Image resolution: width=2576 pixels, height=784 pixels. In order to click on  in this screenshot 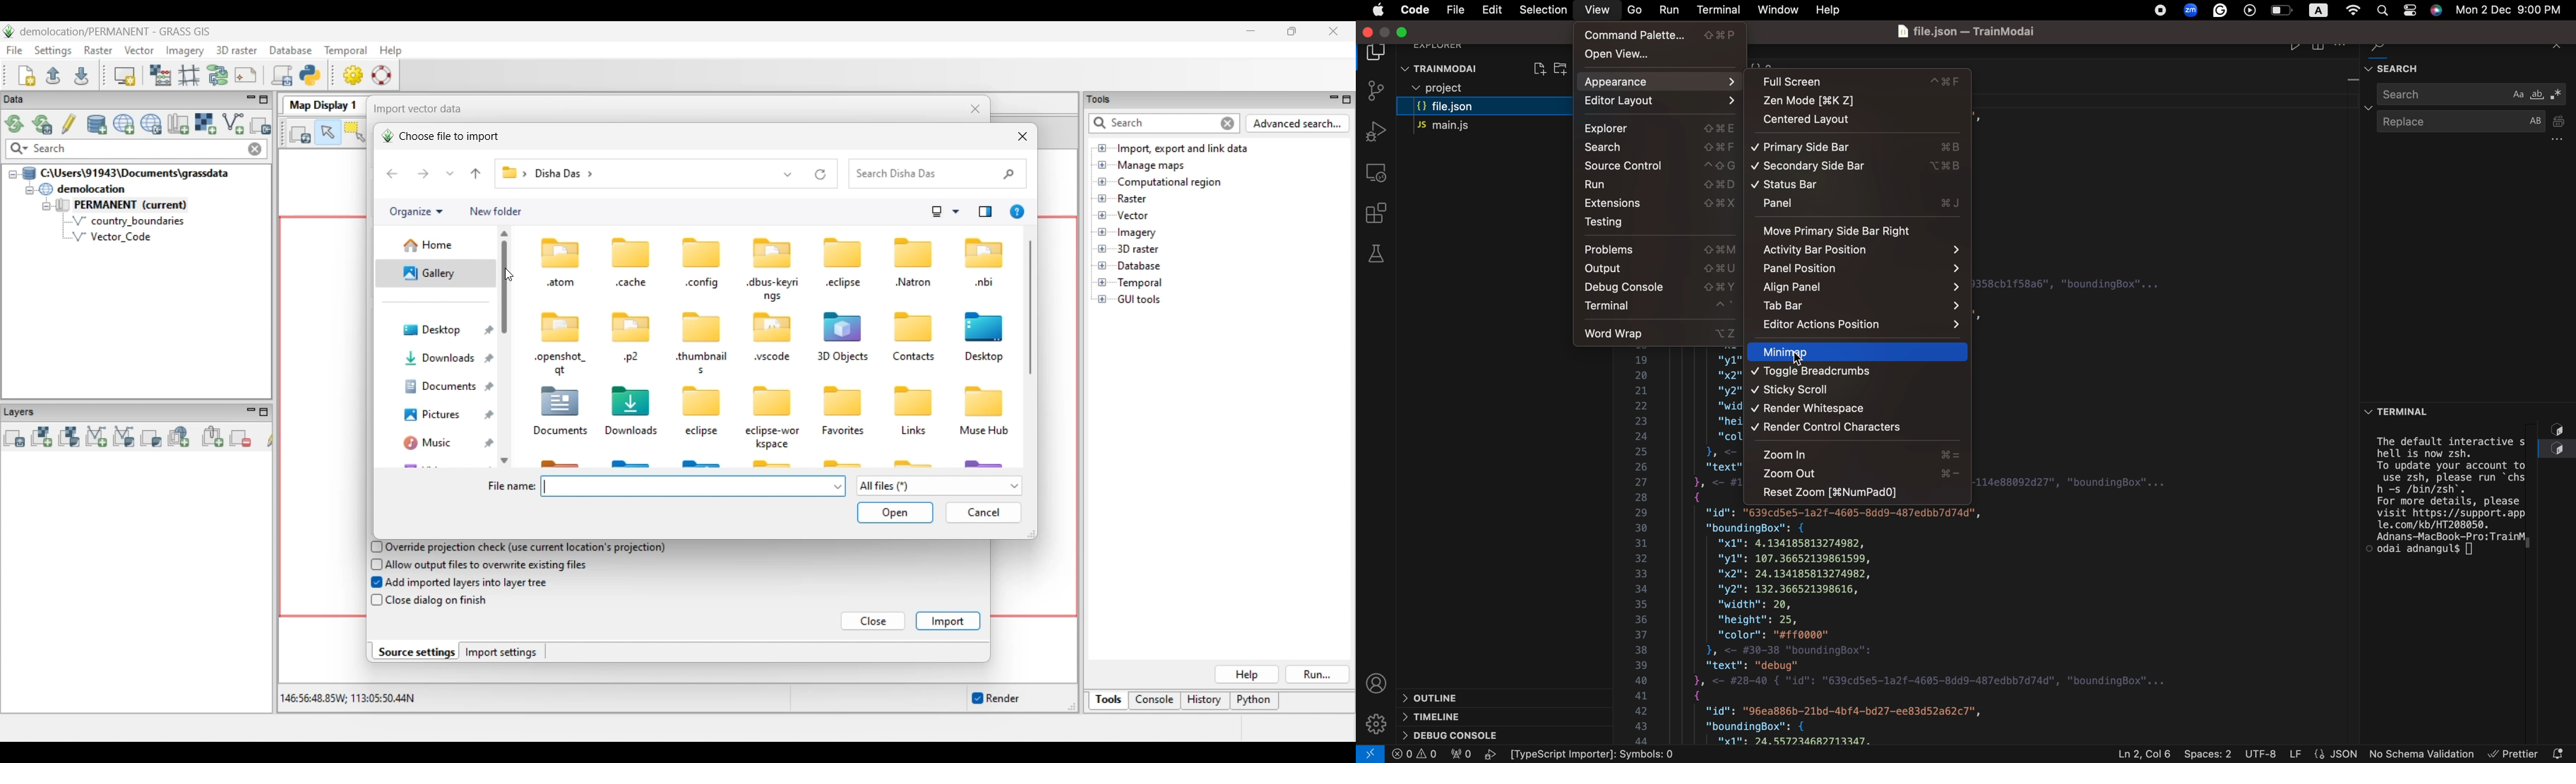, I will do `click(1861, 287)`.